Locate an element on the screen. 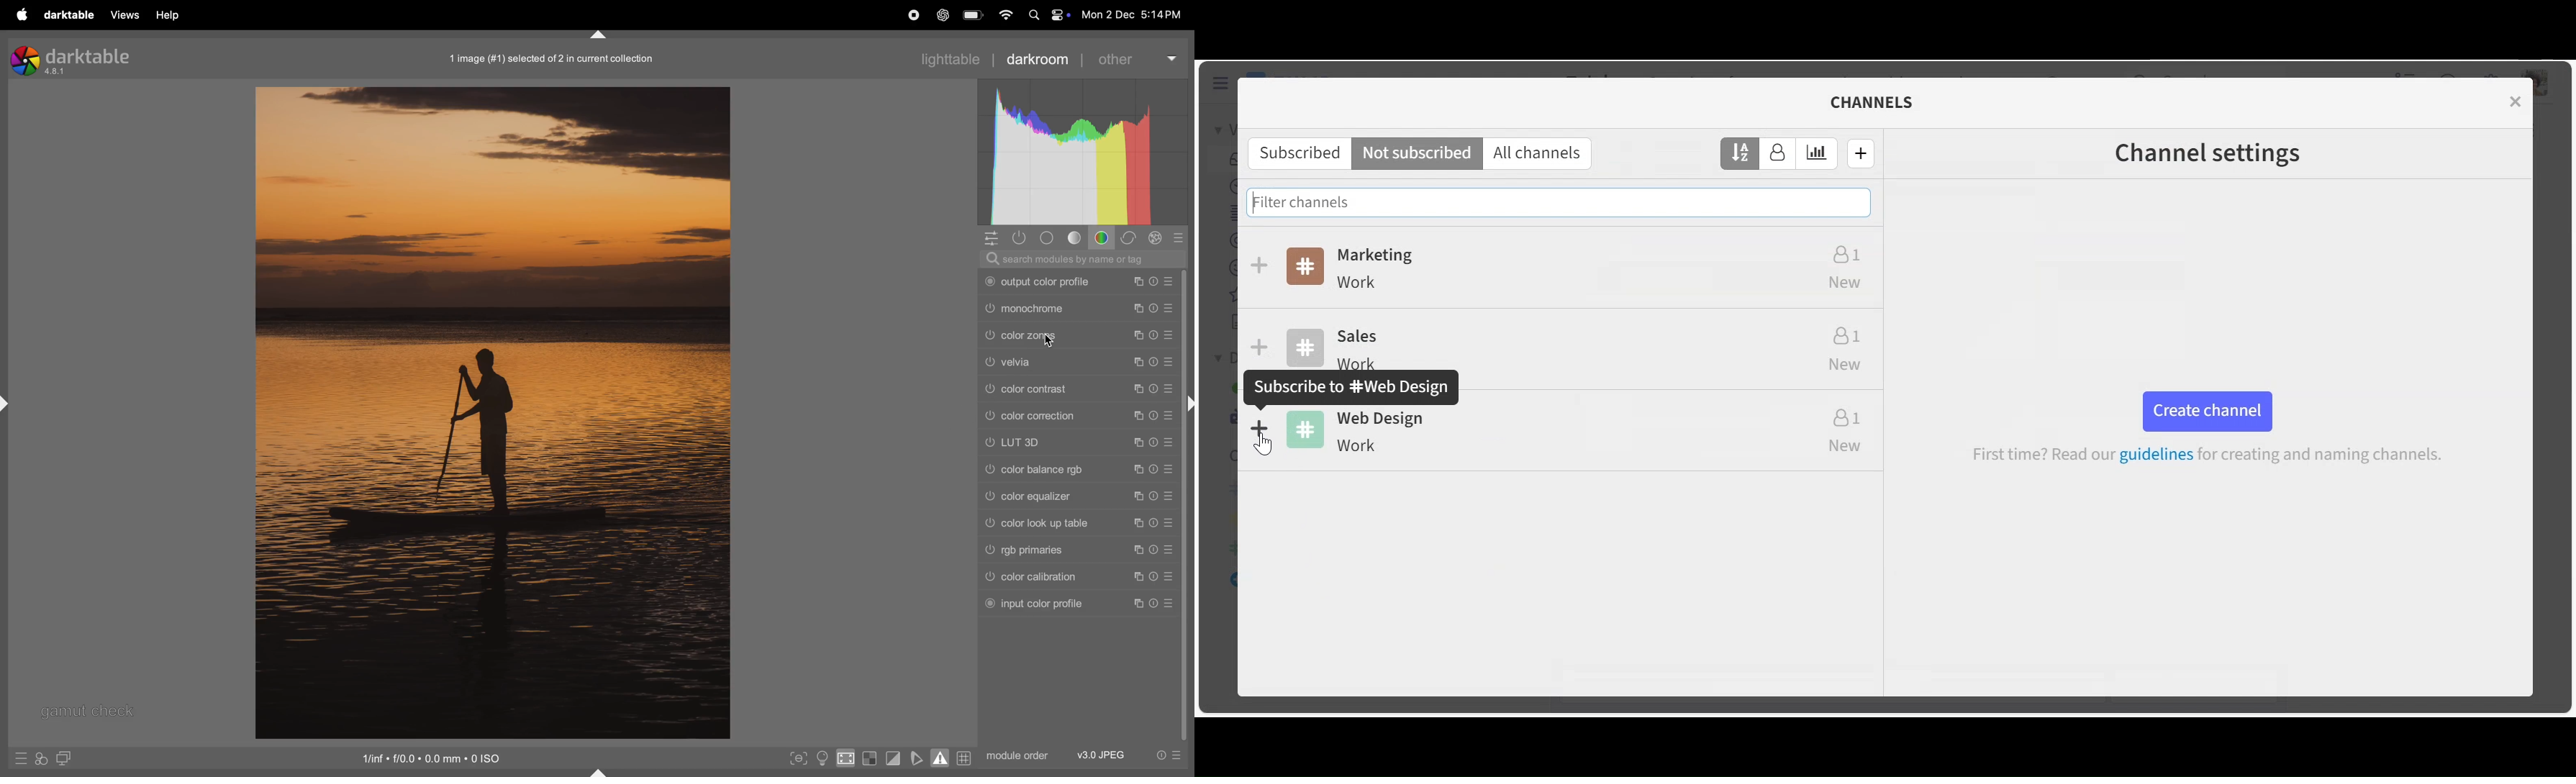  image is located at coordinates (493, 413).